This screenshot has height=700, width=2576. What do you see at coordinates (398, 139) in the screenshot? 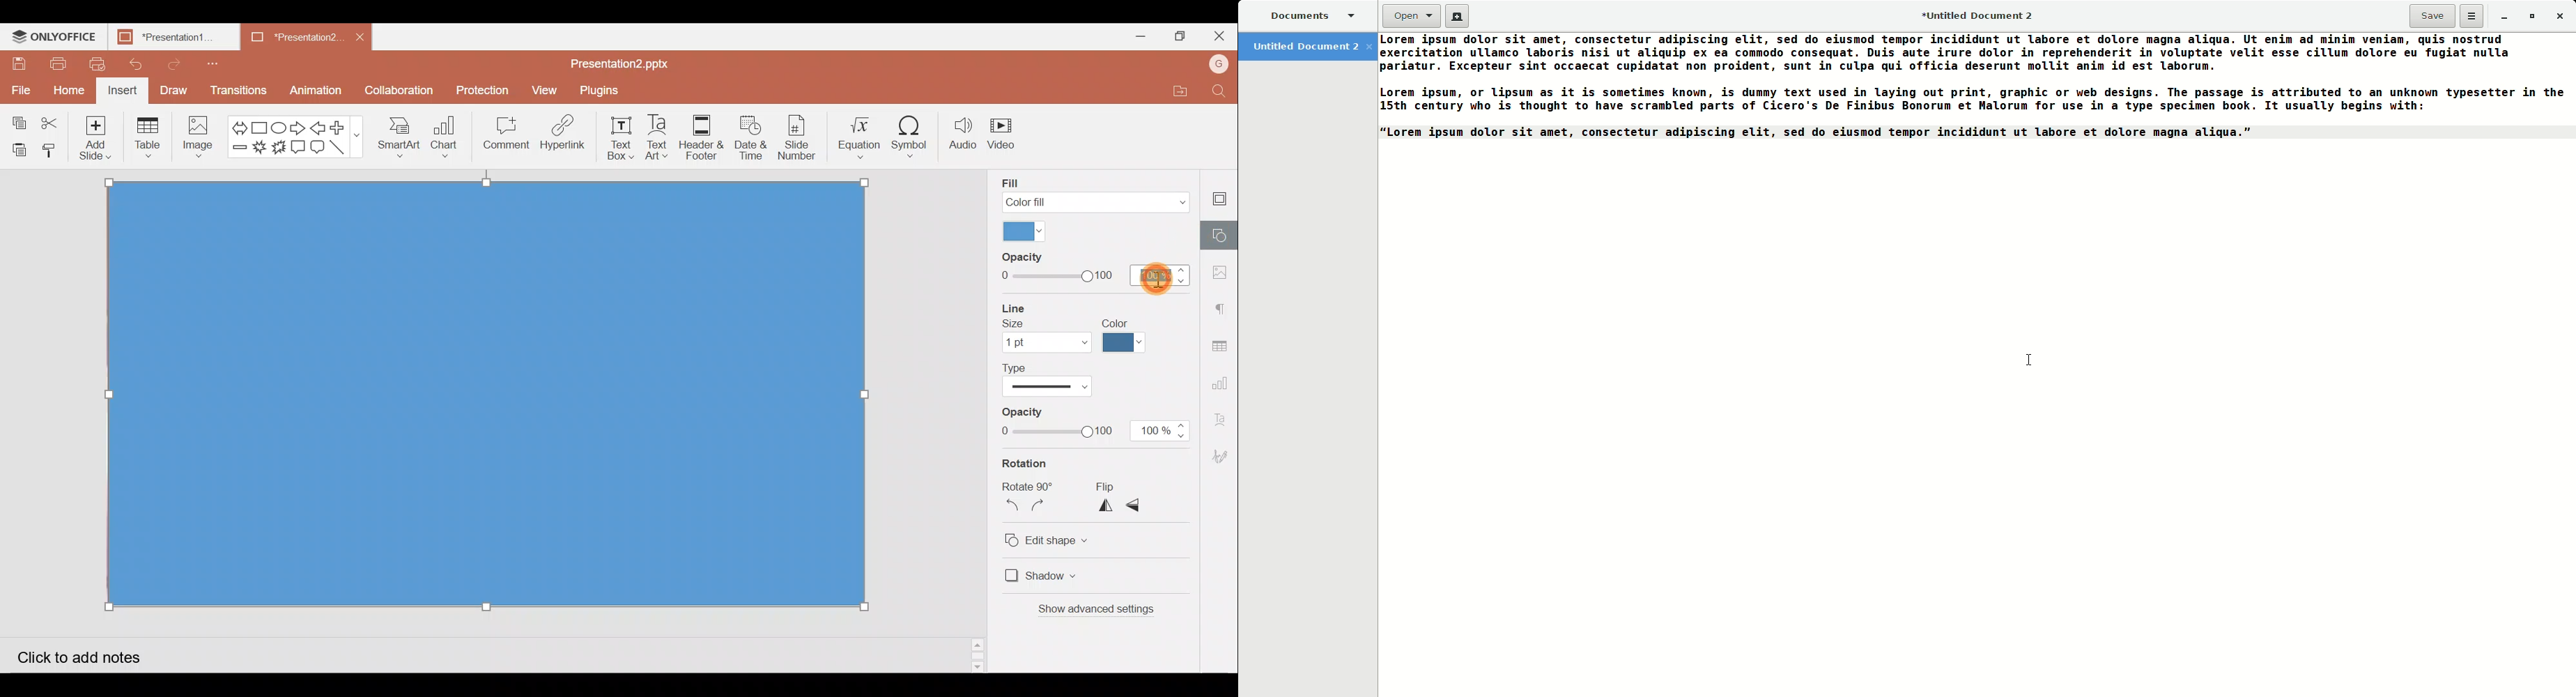
I see `SmartArt` at bounding box center [398, 139].